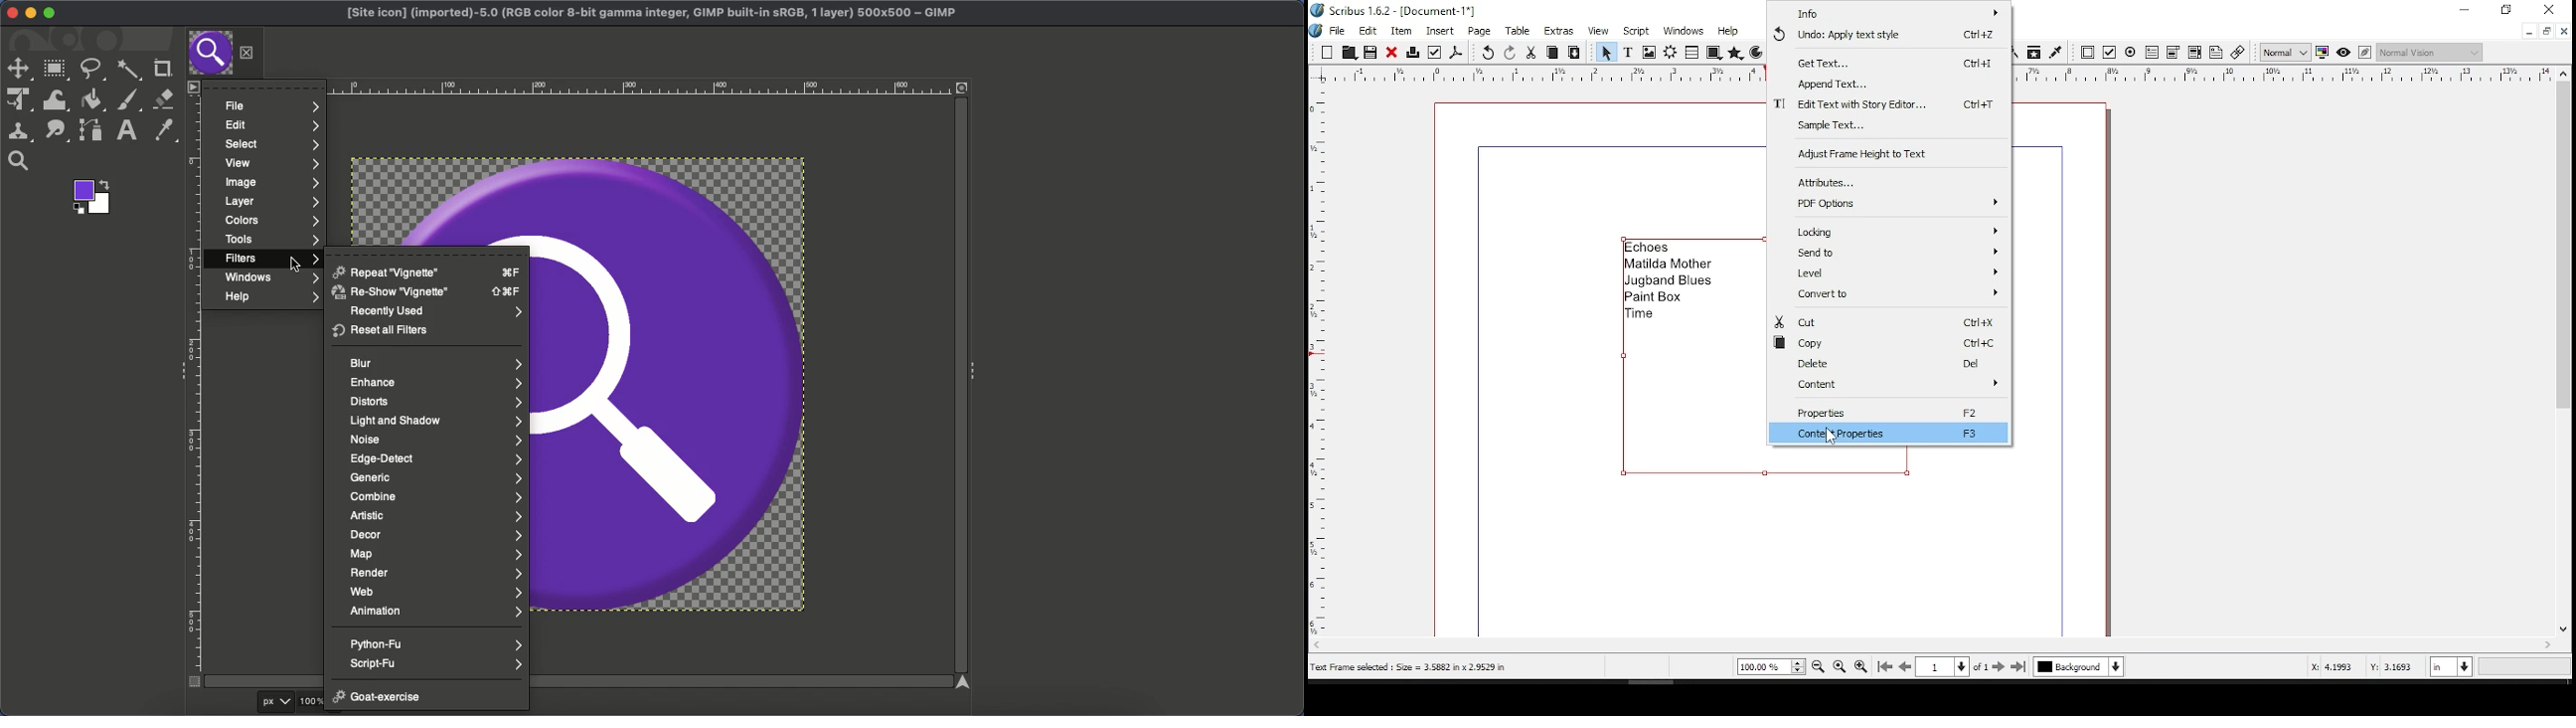 The image size is (2576, 728). Describe the element at coordinates (269, 144) in the screenshot. I see `Select` at that location.